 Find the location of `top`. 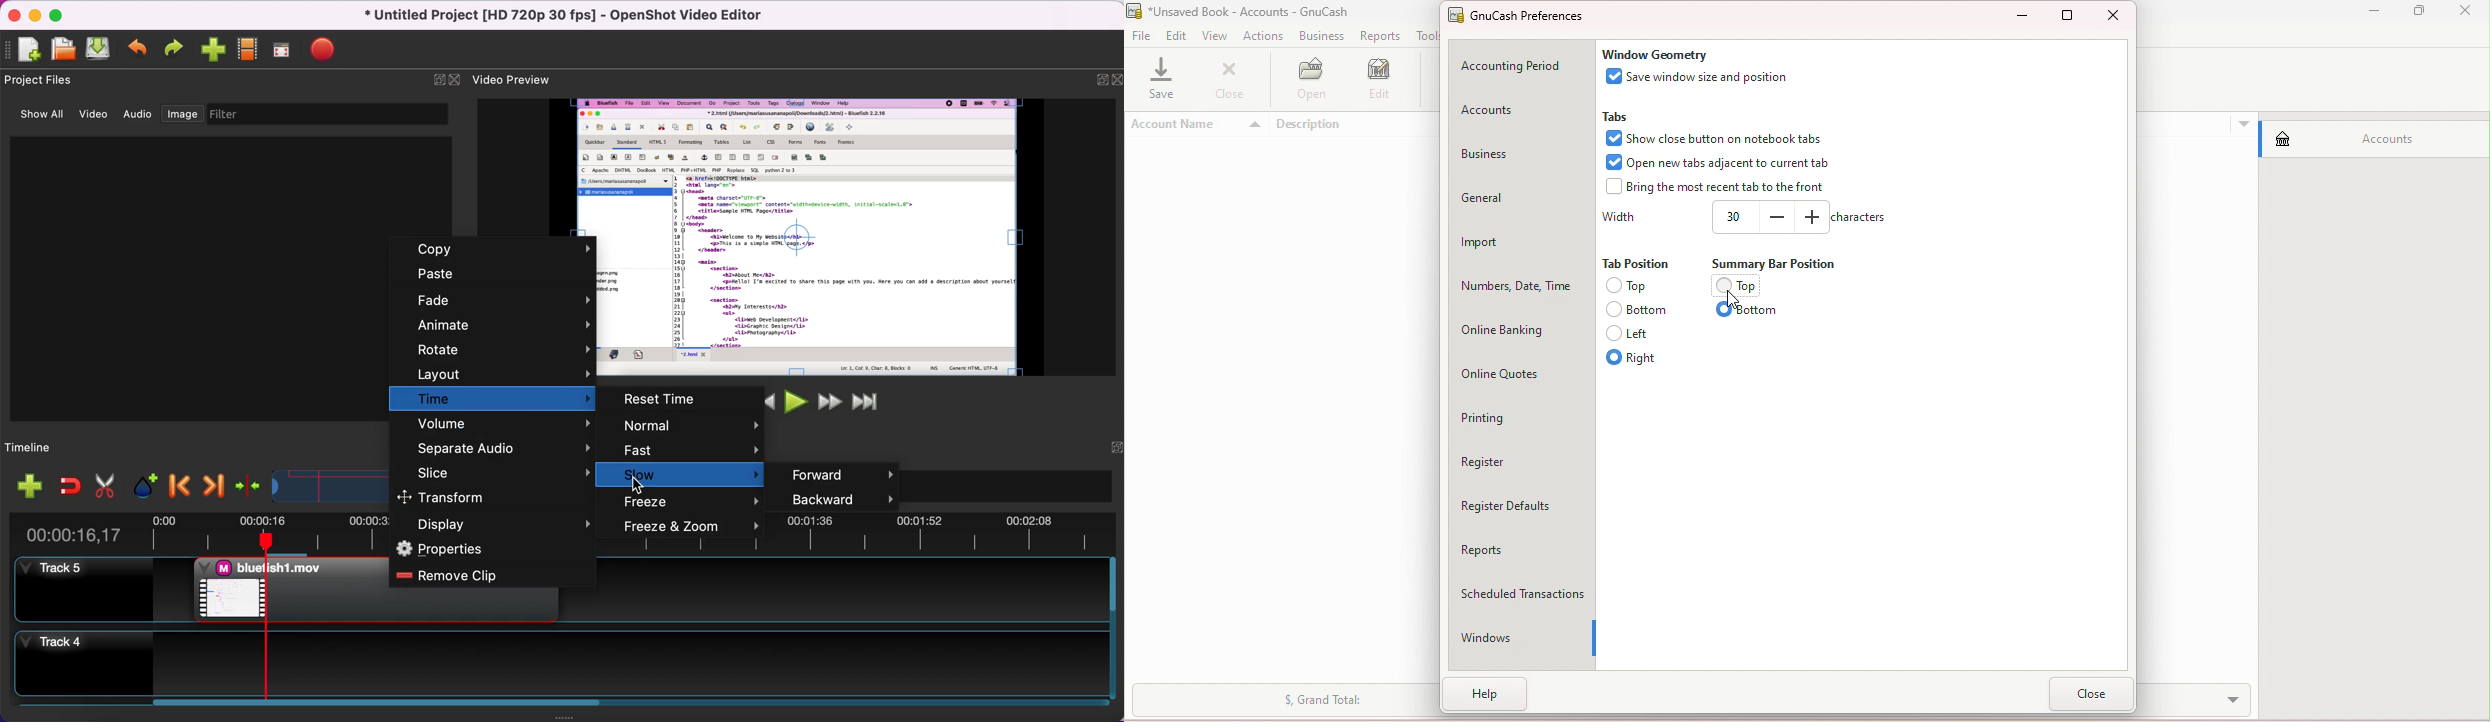

top is located at coordinates (1640, 285).